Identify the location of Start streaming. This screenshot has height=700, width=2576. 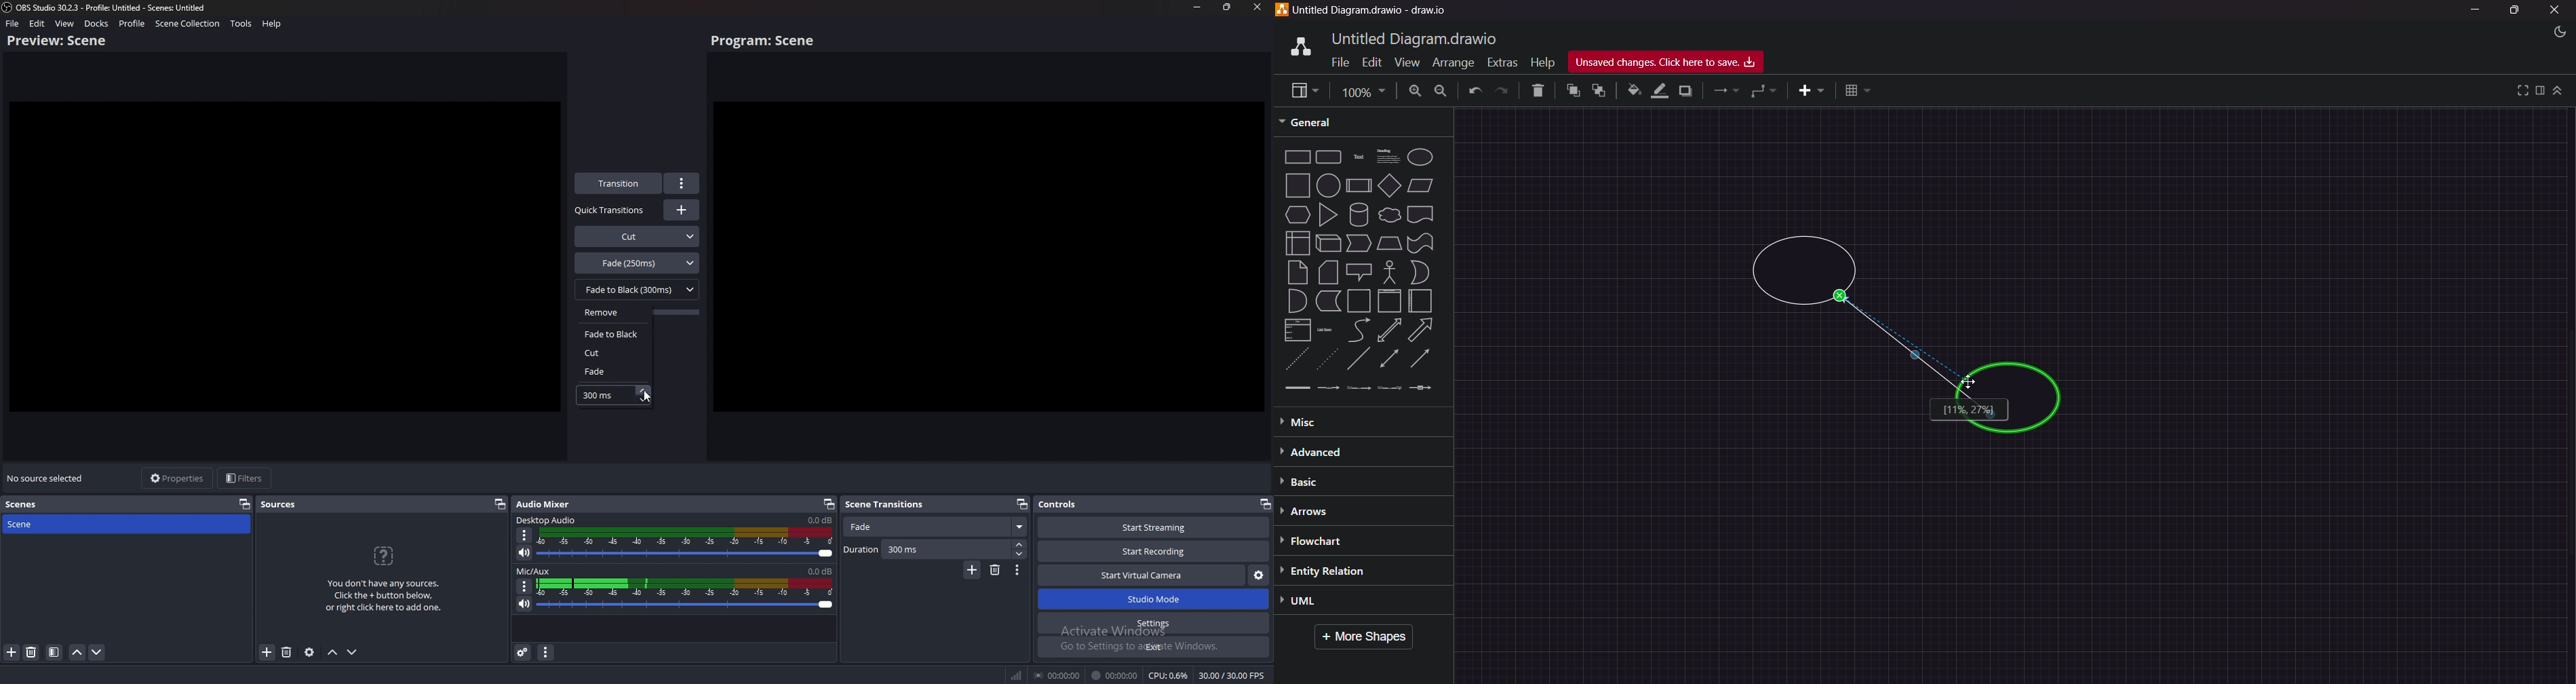
(1151, 527).